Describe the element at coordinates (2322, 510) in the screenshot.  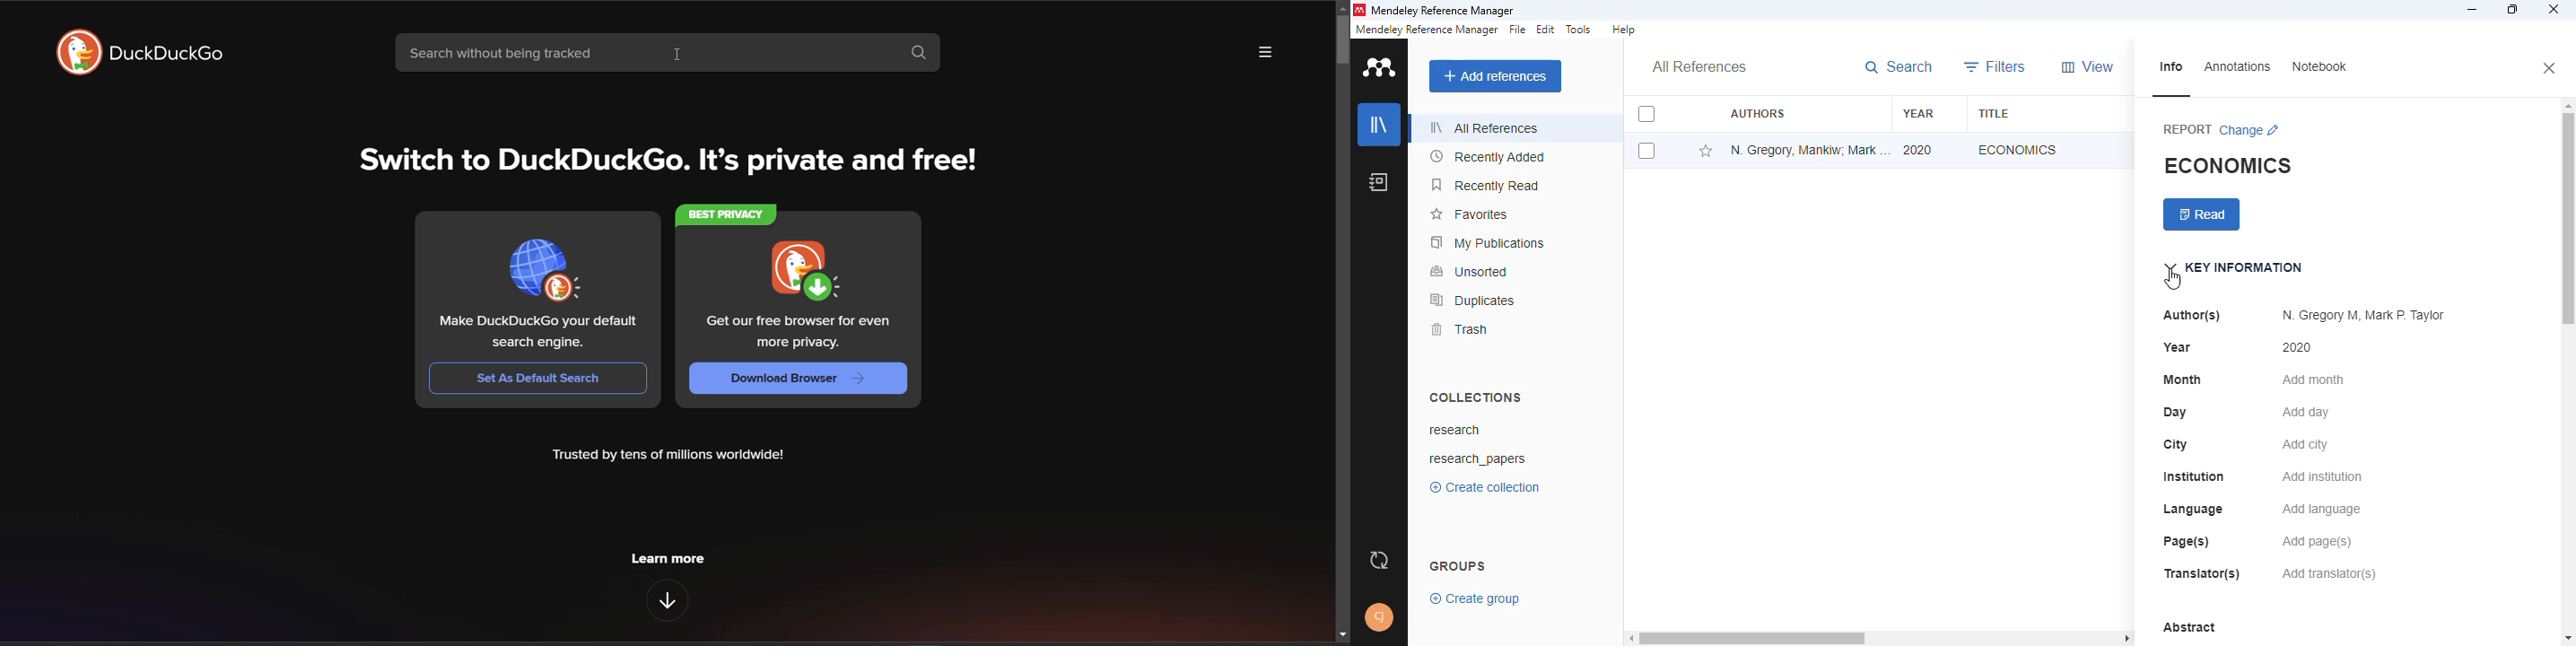
I see `add language` at that location.